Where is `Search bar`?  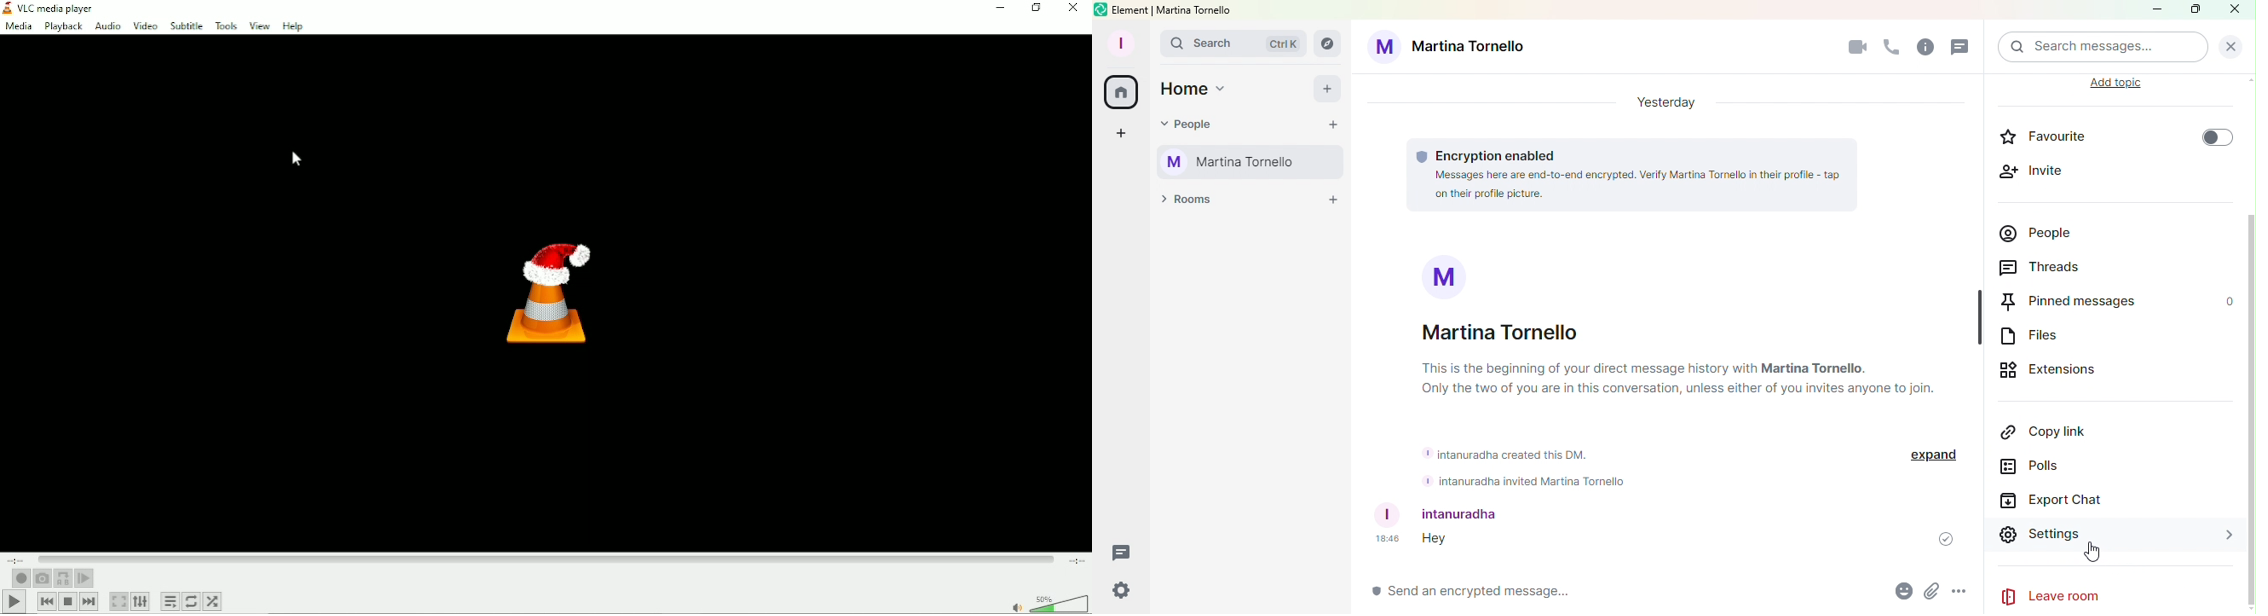 Search bar is located at coordinates (2097, 48).